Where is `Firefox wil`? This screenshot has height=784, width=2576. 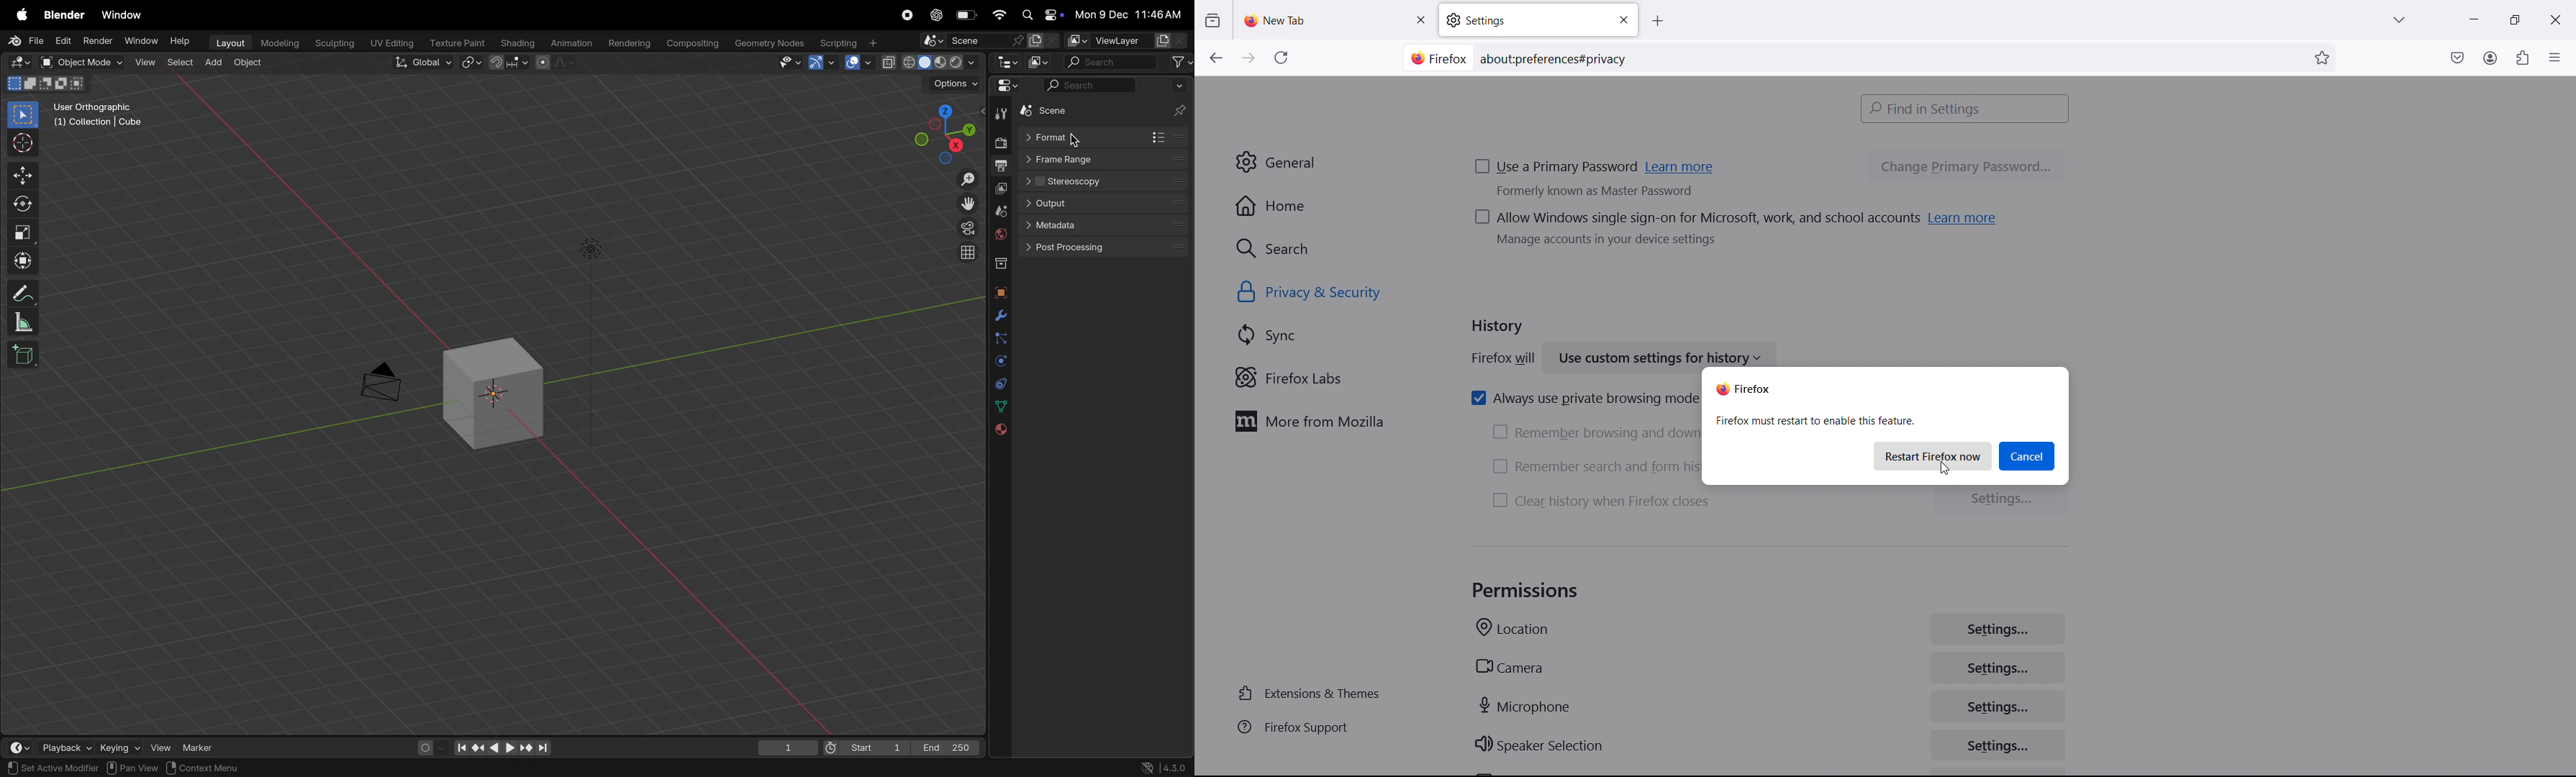 Firefox wil is located at coordinates (1500, 360).